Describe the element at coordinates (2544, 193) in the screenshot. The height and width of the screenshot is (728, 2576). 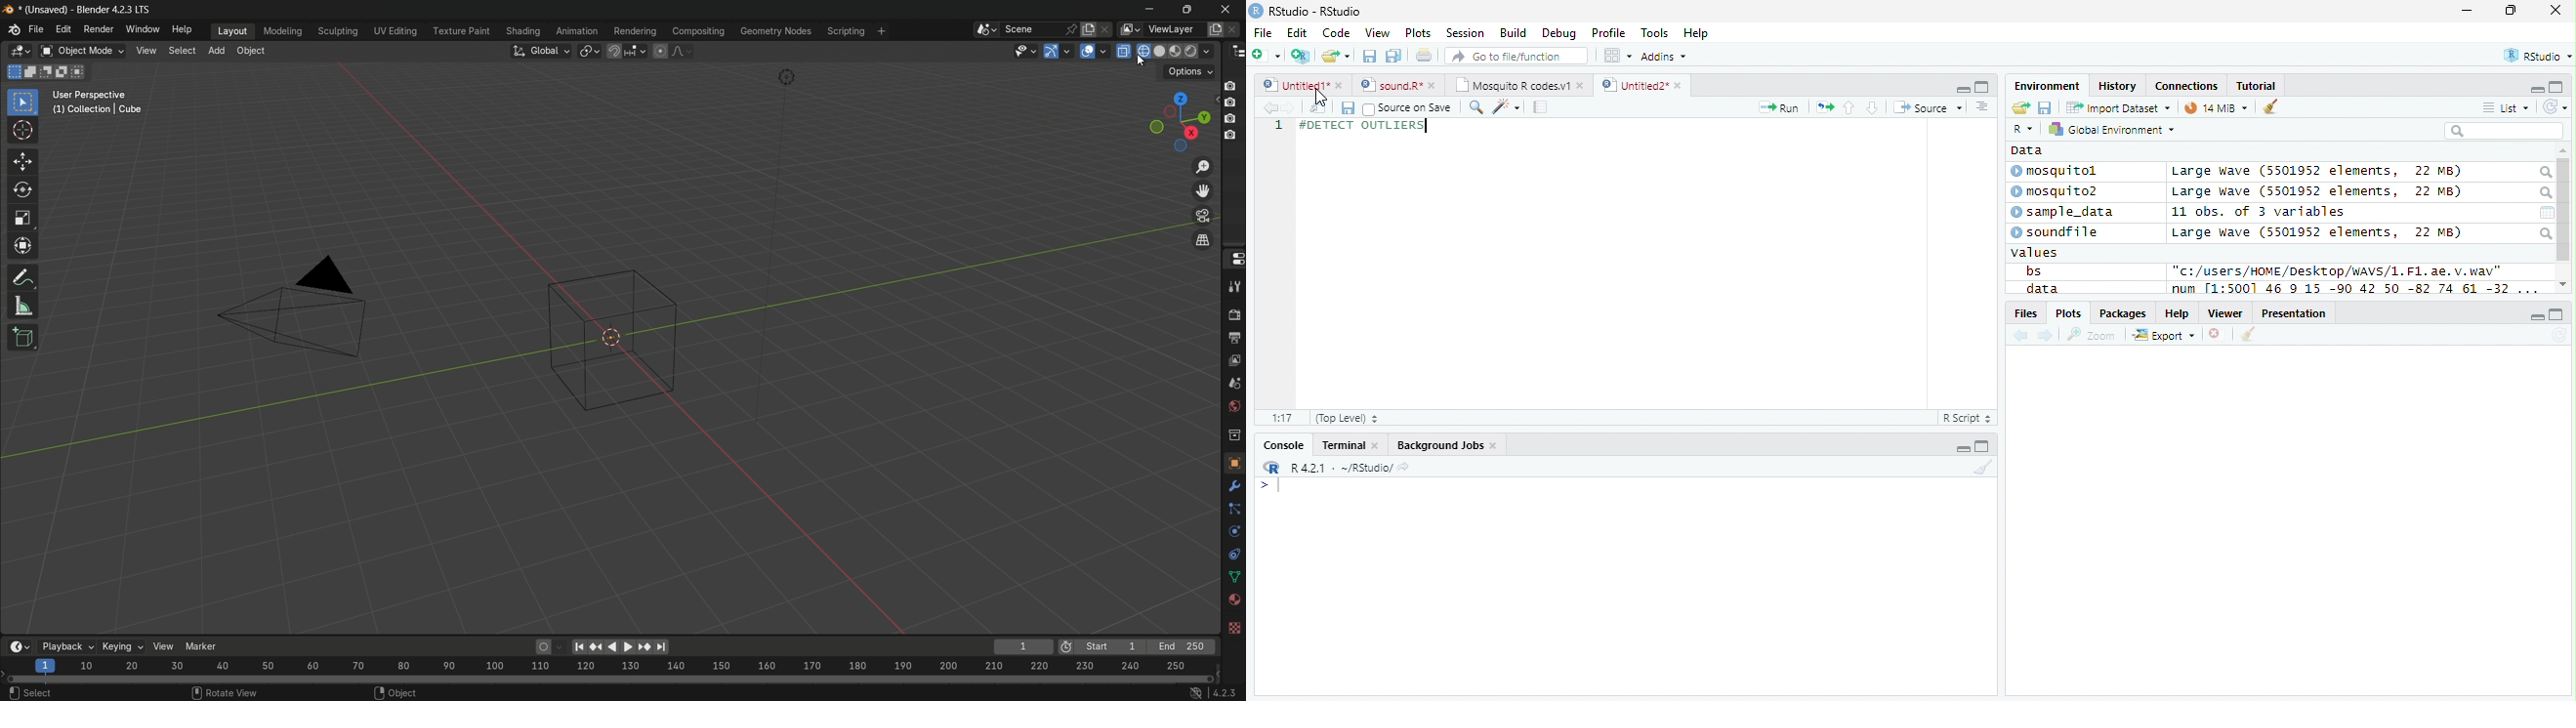
I see `search` at that location.